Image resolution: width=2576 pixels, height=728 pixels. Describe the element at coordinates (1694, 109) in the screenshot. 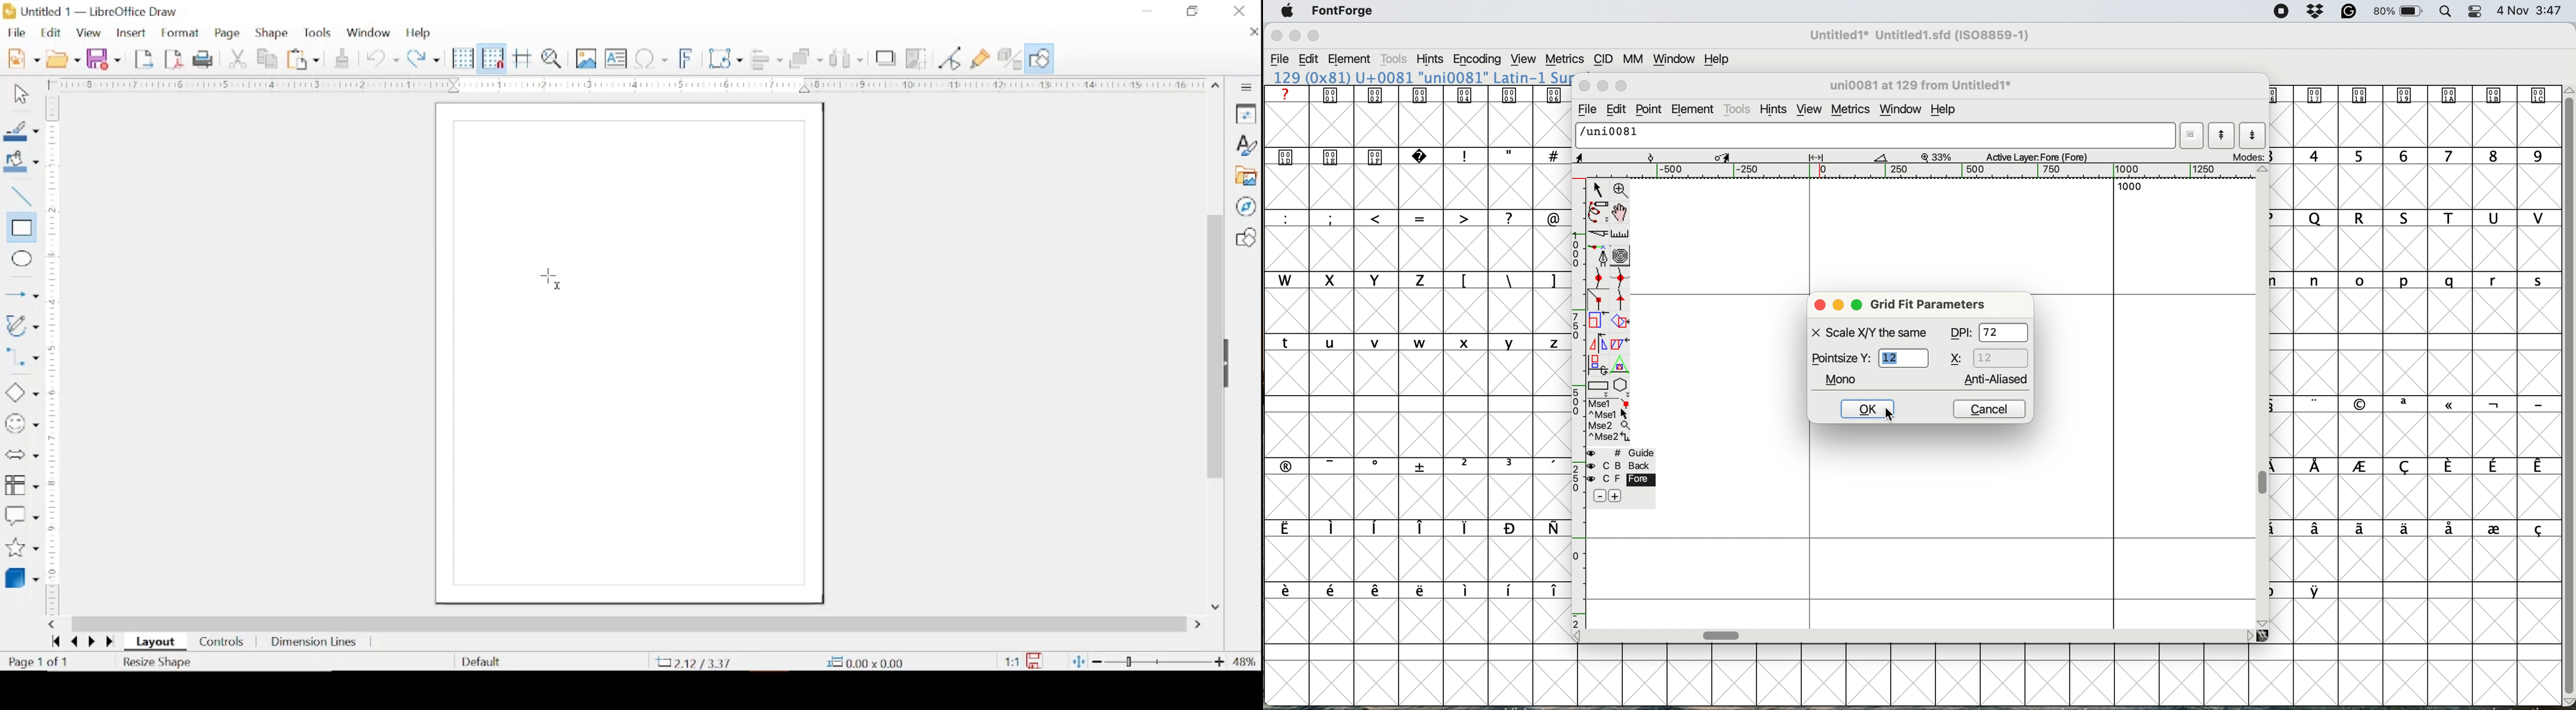

I see `element` at that location.